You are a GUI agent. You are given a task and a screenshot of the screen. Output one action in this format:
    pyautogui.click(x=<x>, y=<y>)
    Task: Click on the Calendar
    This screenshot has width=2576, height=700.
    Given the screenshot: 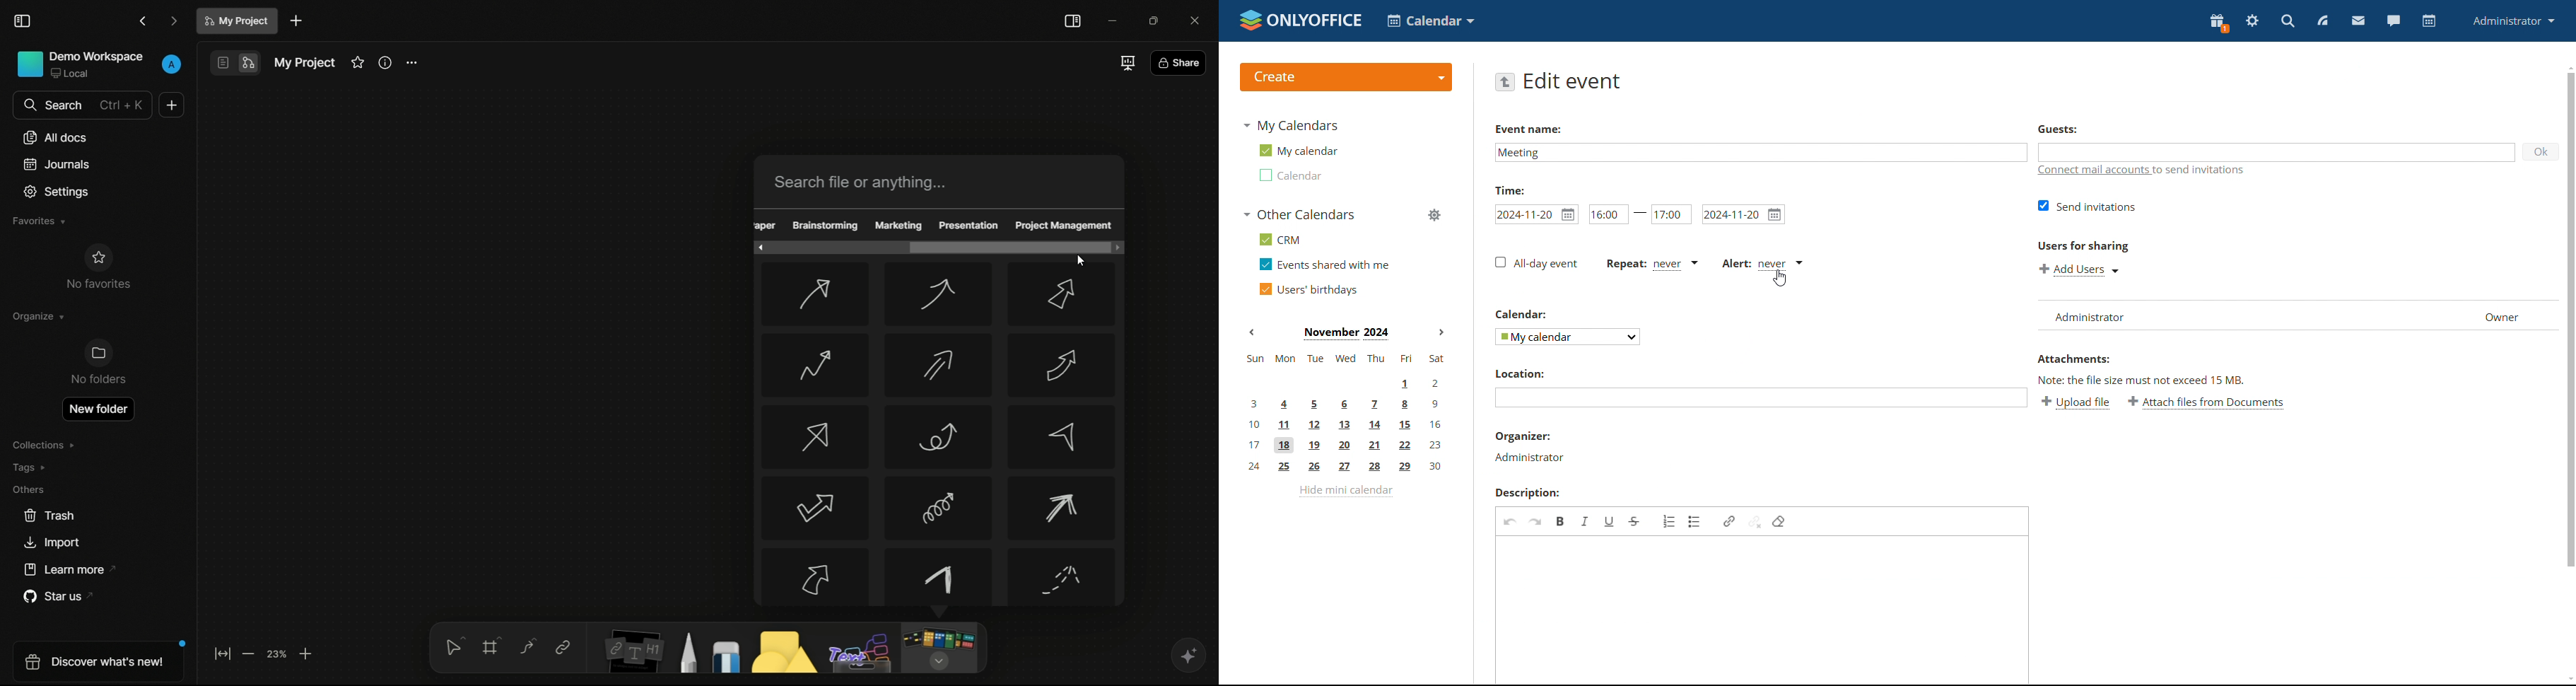 What is the action you would take?
    pyautogui.click(x=1520, y=315)
    